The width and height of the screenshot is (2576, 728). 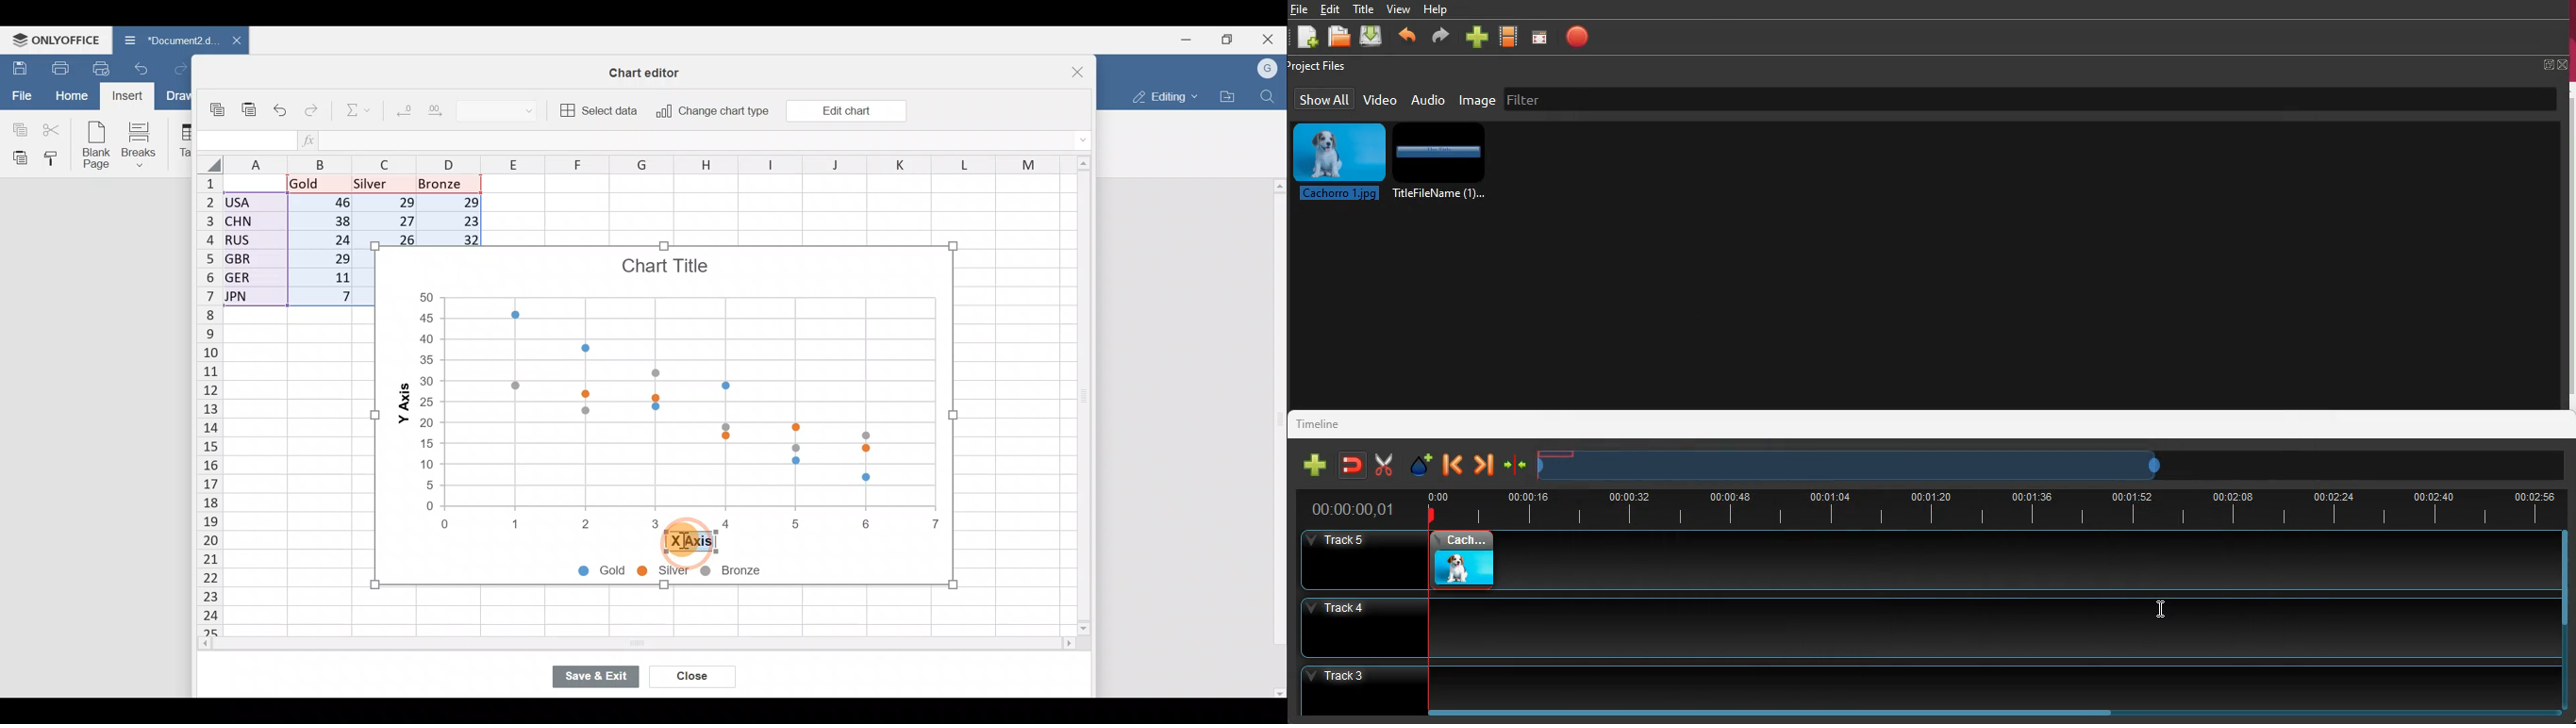 I want to click on title timeline, so click(x=1559, y=454).